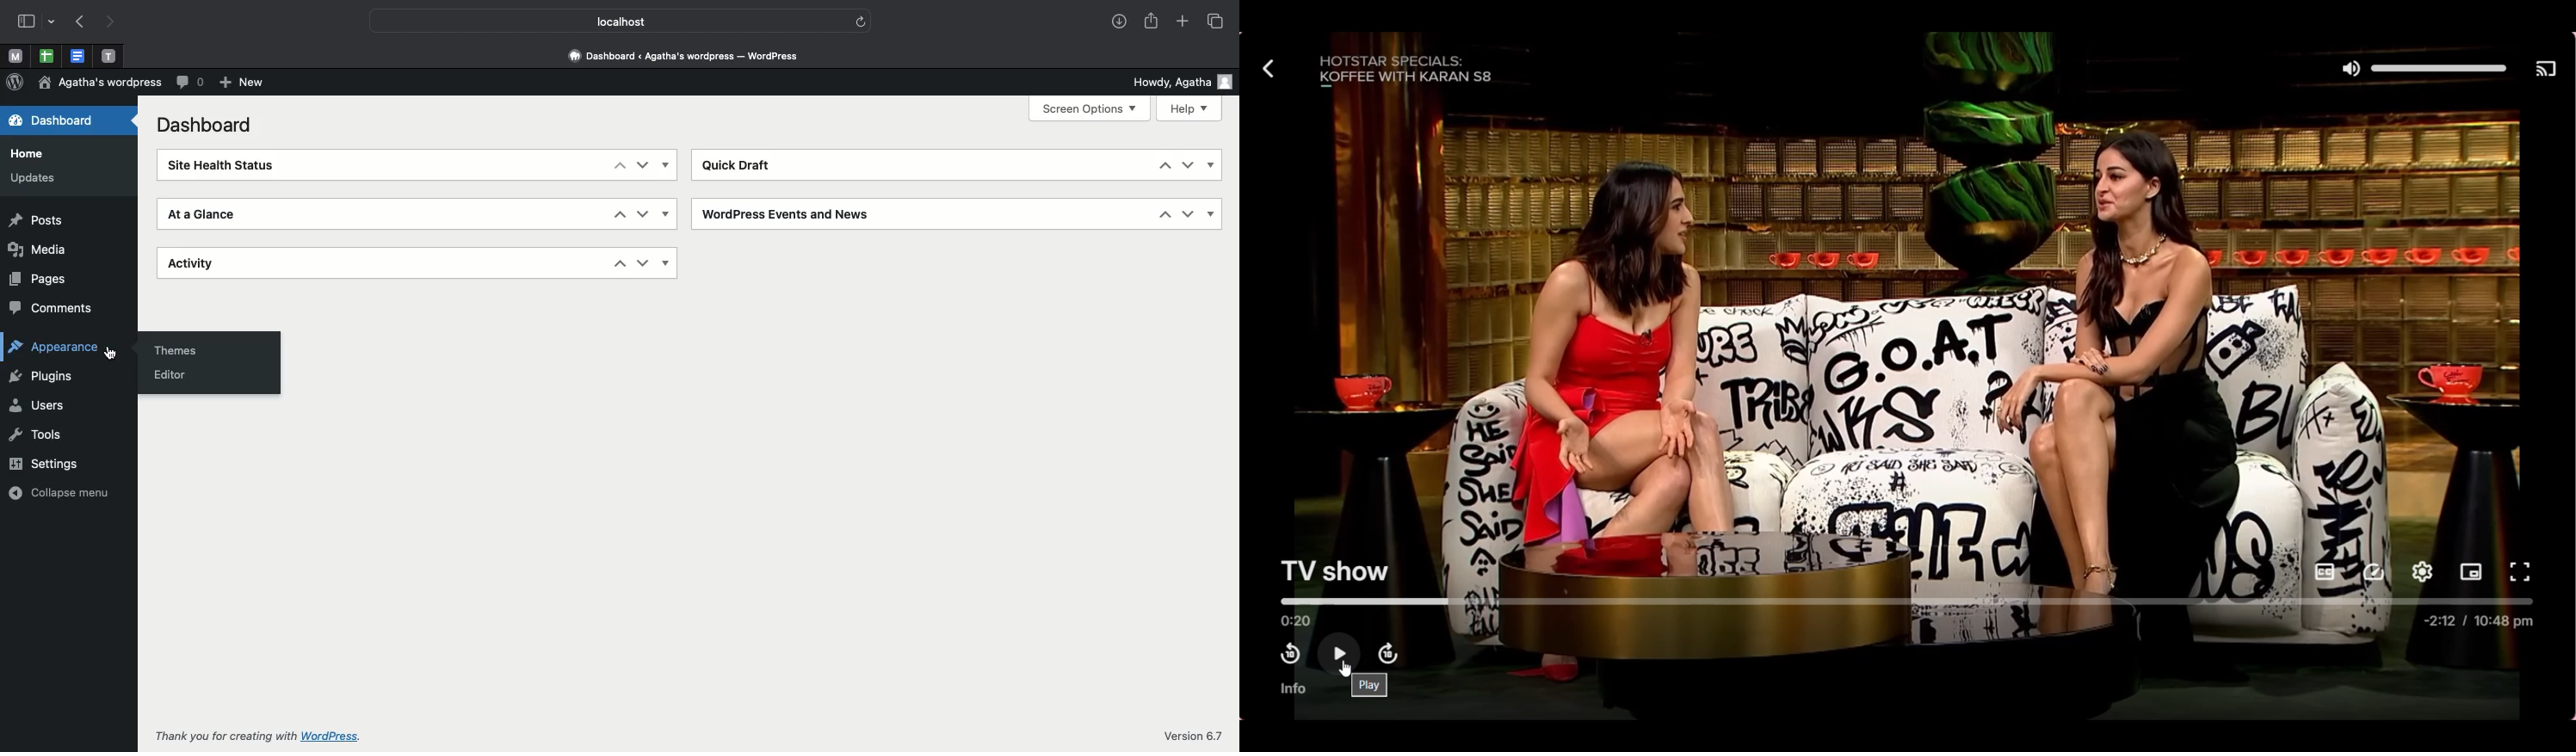  I want to click on cursor, so click(1349, 670).